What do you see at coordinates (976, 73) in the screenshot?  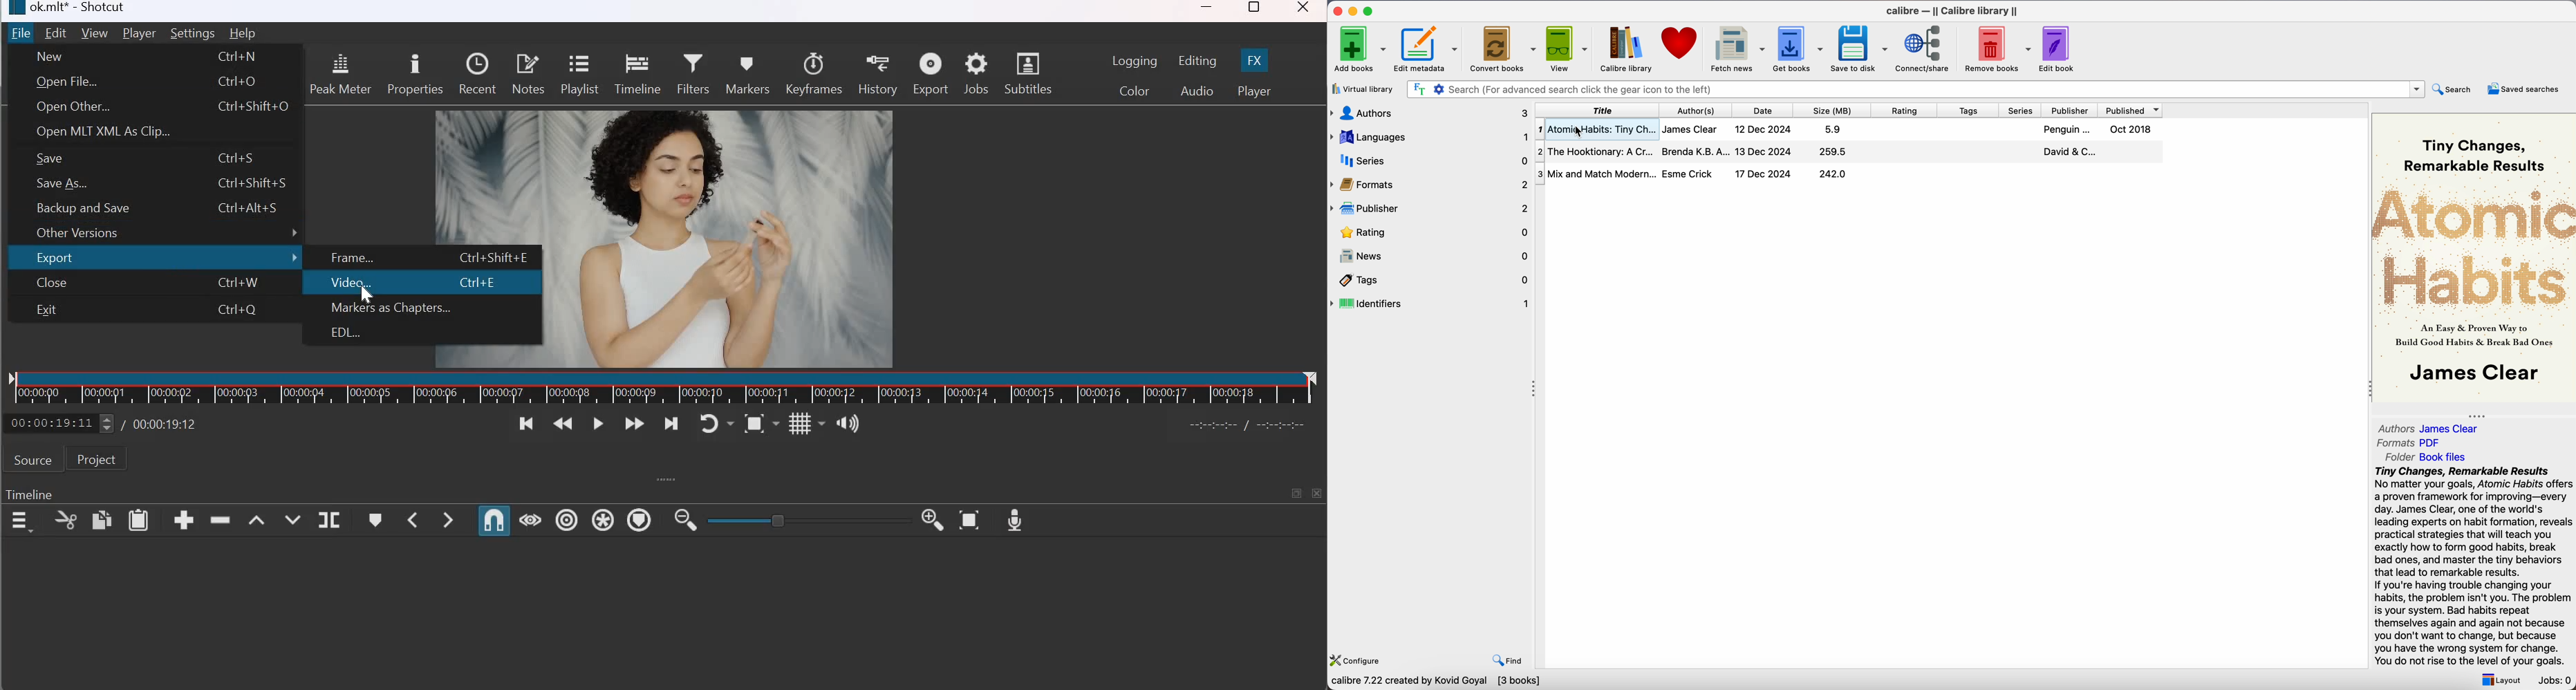 I see `Jobs` at bounding box center [976, 73].